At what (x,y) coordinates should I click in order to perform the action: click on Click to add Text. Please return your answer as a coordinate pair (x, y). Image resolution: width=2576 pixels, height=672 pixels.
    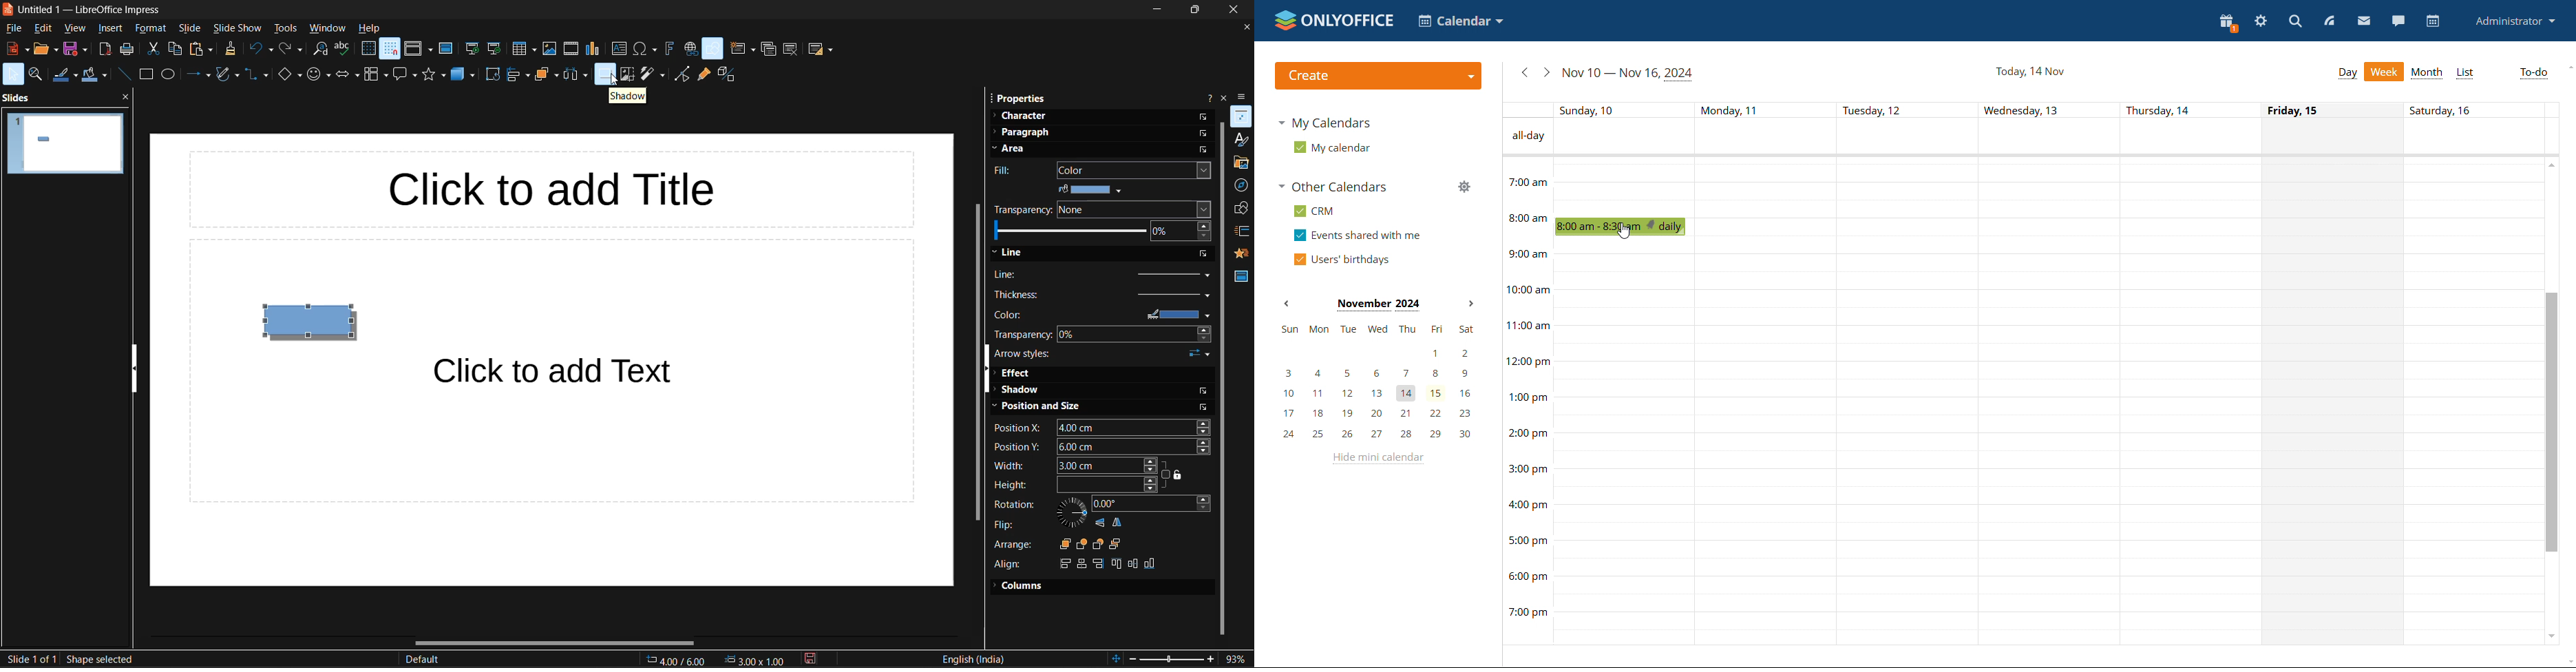
    Looking at the image, I should click on (580, 372).